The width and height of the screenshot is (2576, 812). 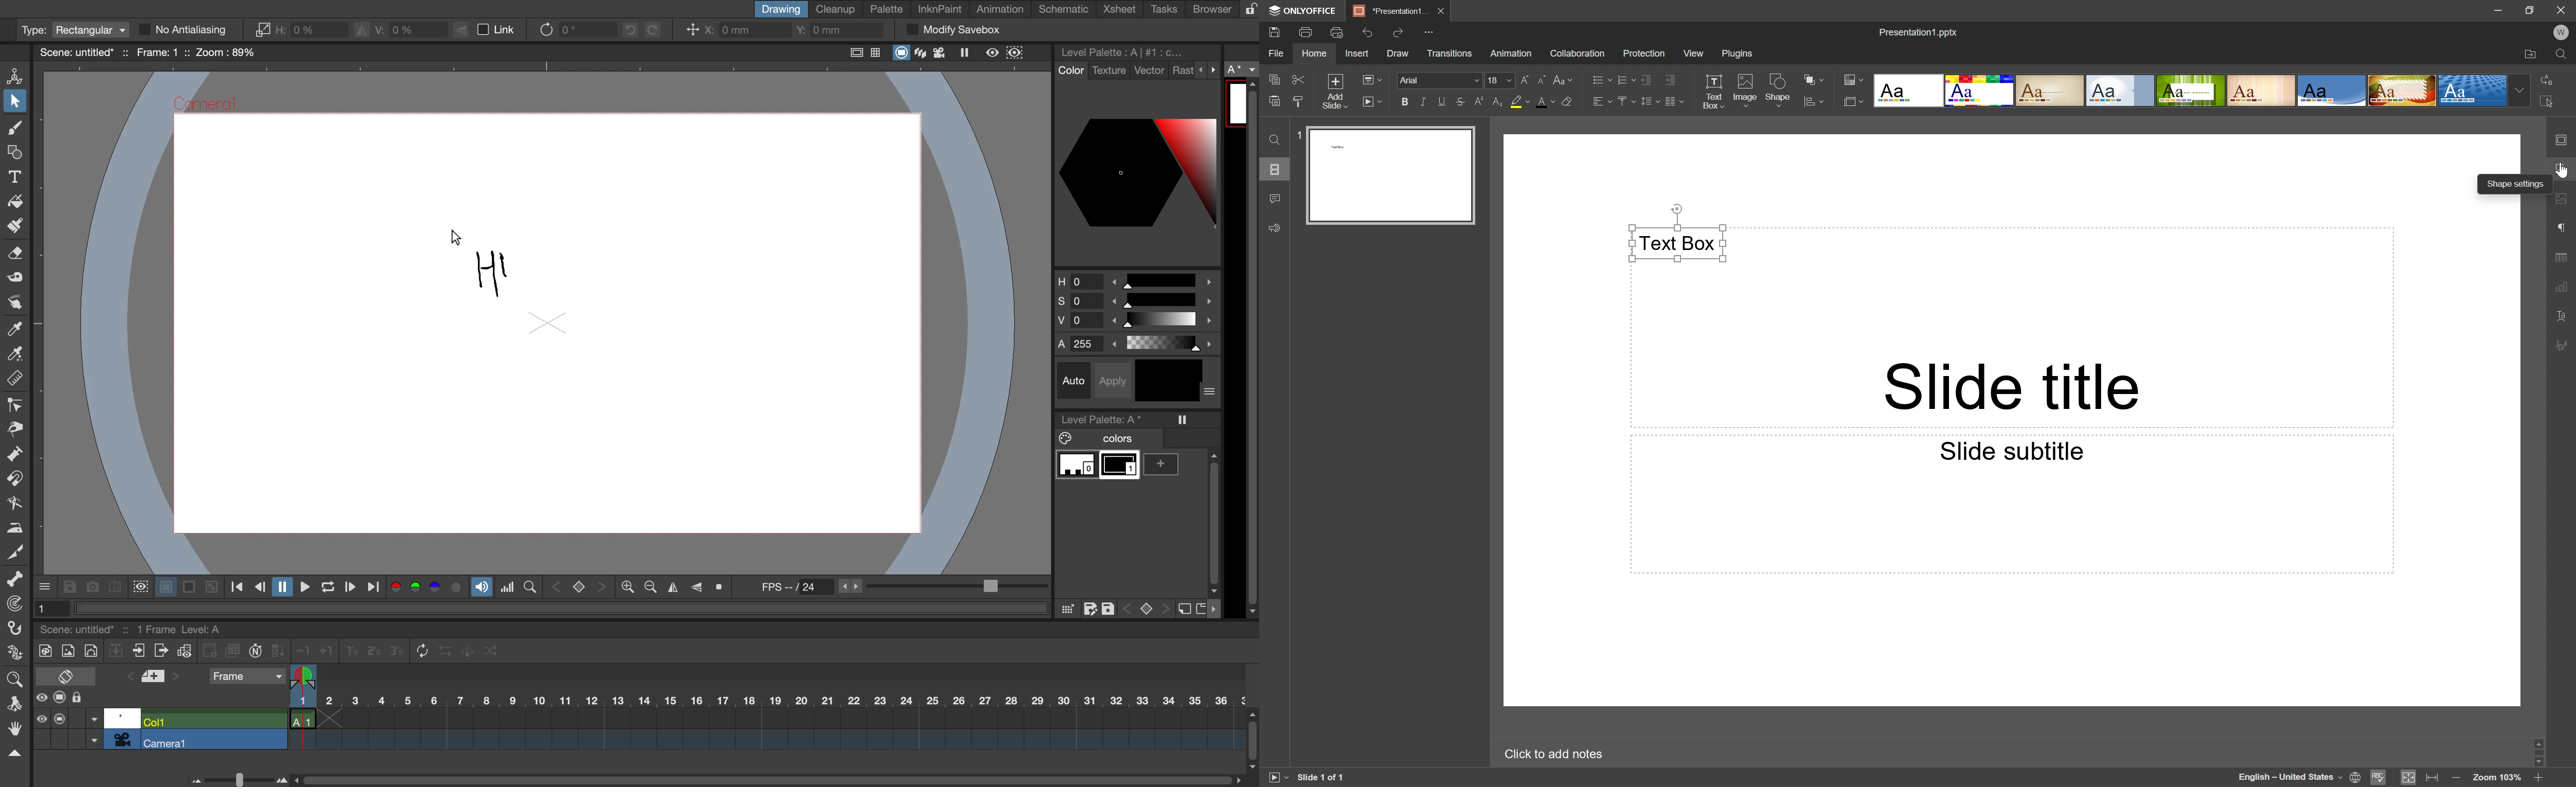 I want to click on browser, so click(x=1205, y=8).